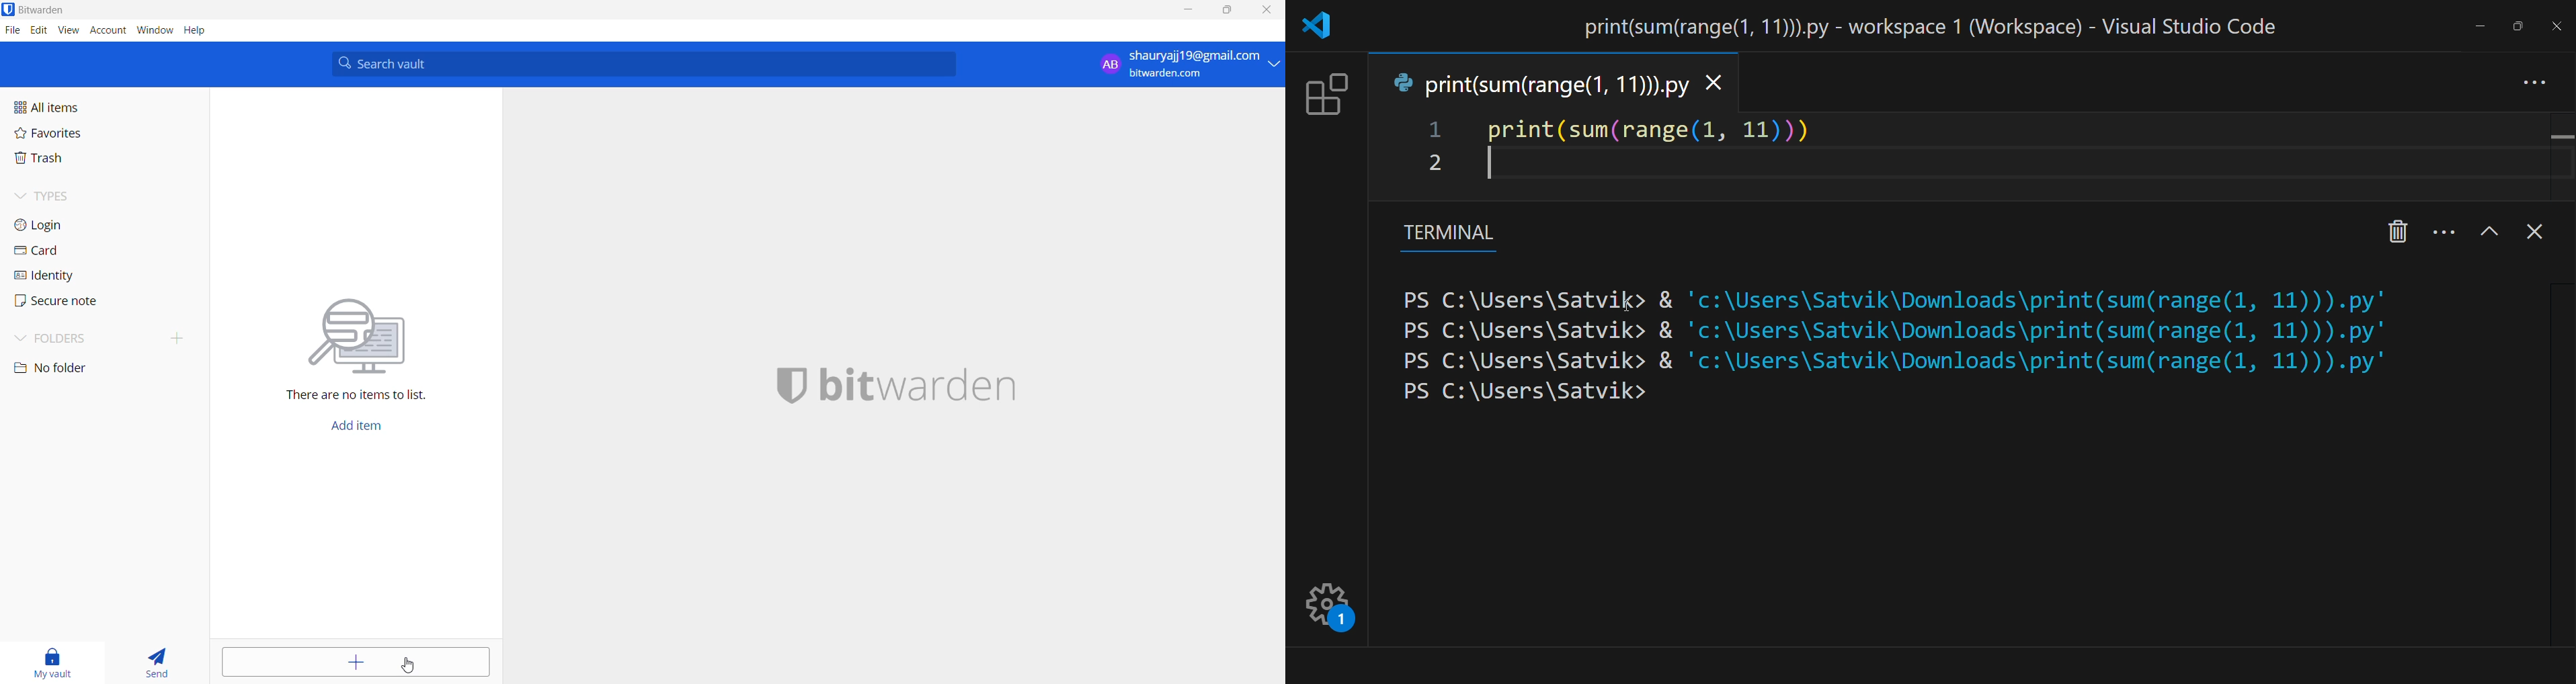  Describe the element at coordinates (1915, 378) in the screenshot. I see `path` at that location.